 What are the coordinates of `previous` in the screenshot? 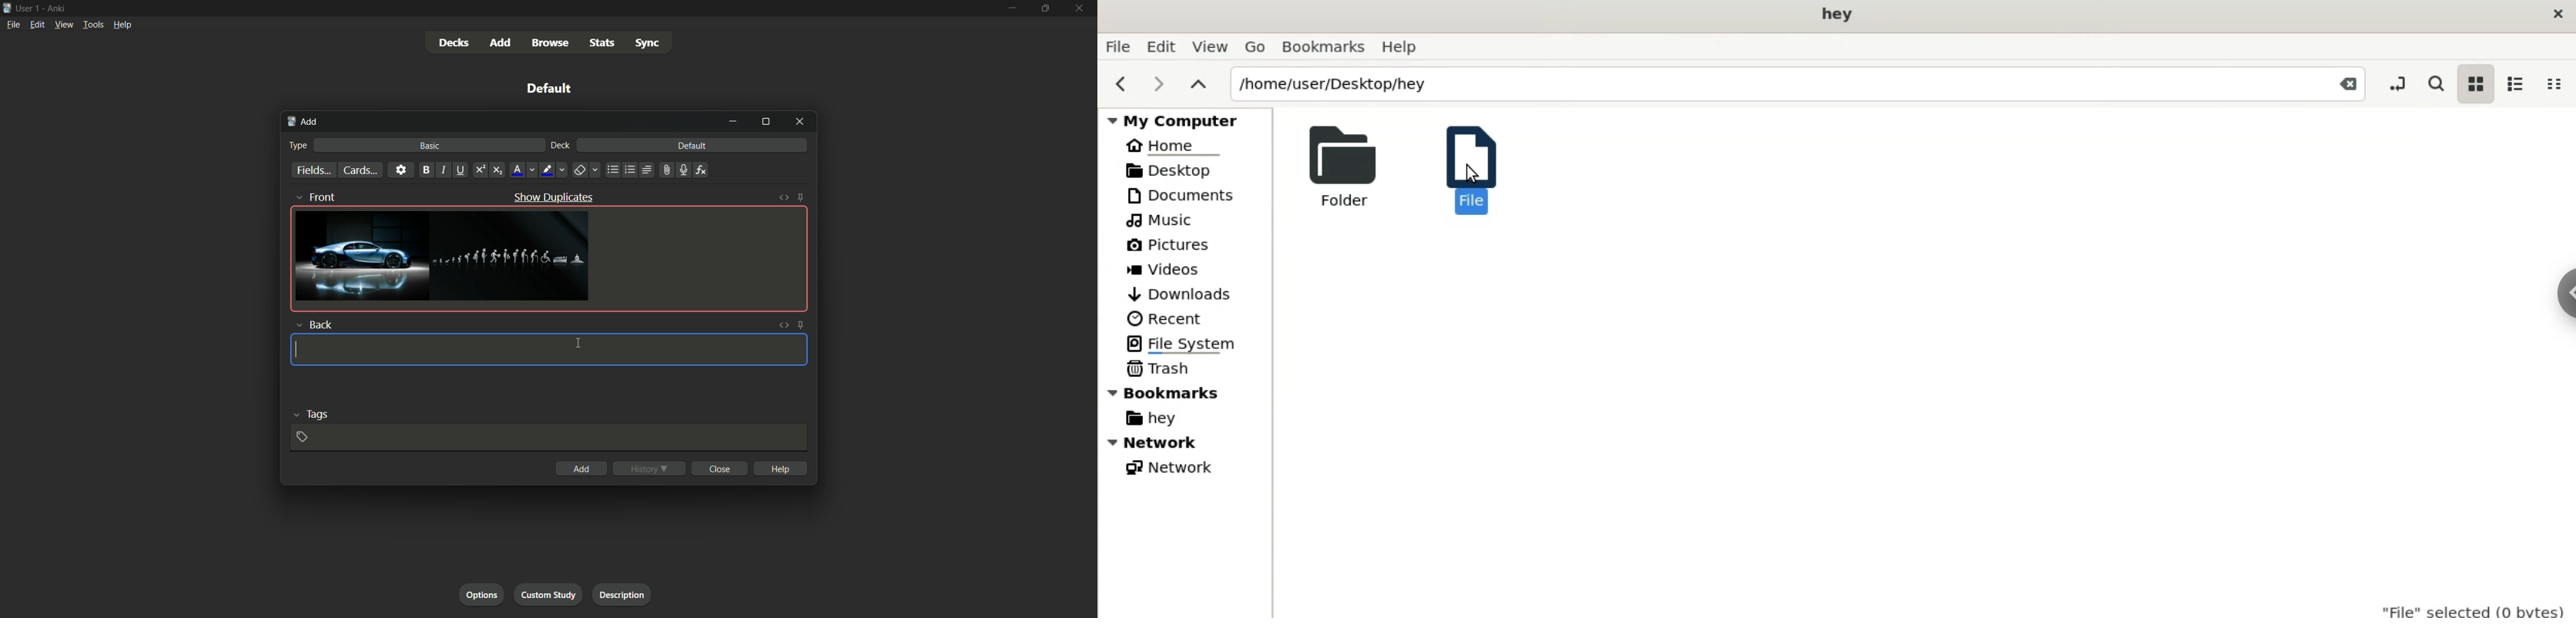 It's located at (1117, 83).